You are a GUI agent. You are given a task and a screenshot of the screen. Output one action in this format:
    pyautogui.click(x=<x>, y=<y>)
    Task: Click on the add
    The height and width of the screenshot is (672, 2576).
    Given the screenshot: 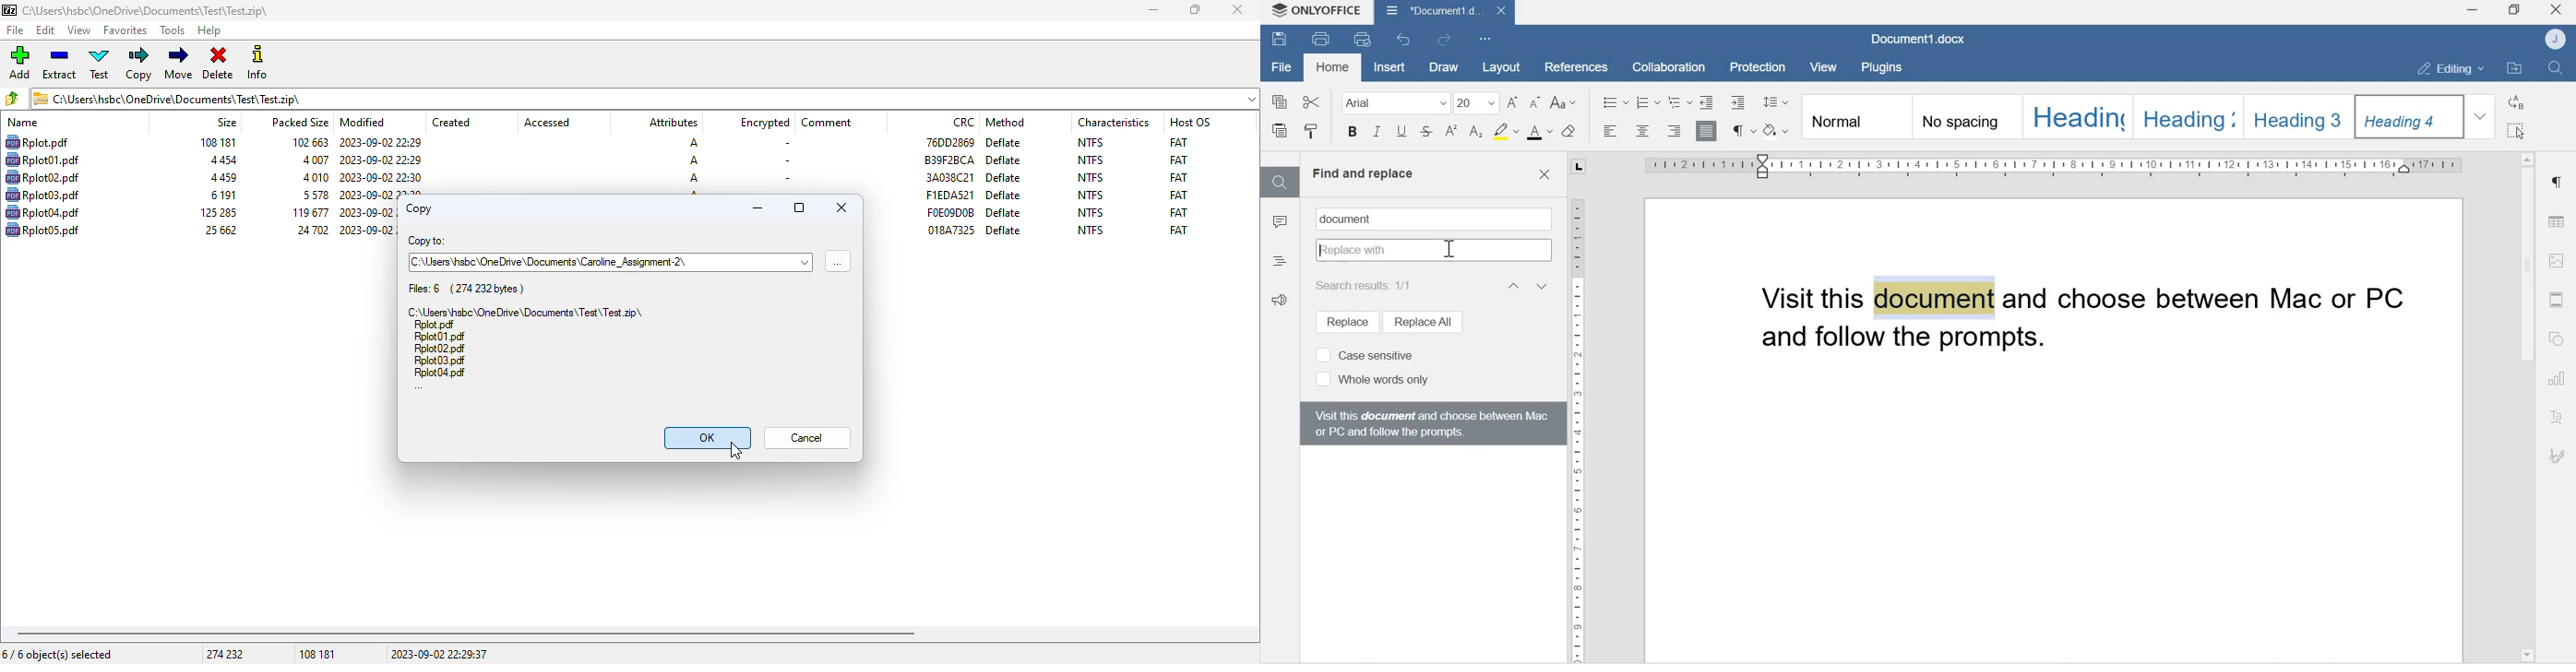 What is the action you would take?
    pyautogui.click(x=19, y=63)
    